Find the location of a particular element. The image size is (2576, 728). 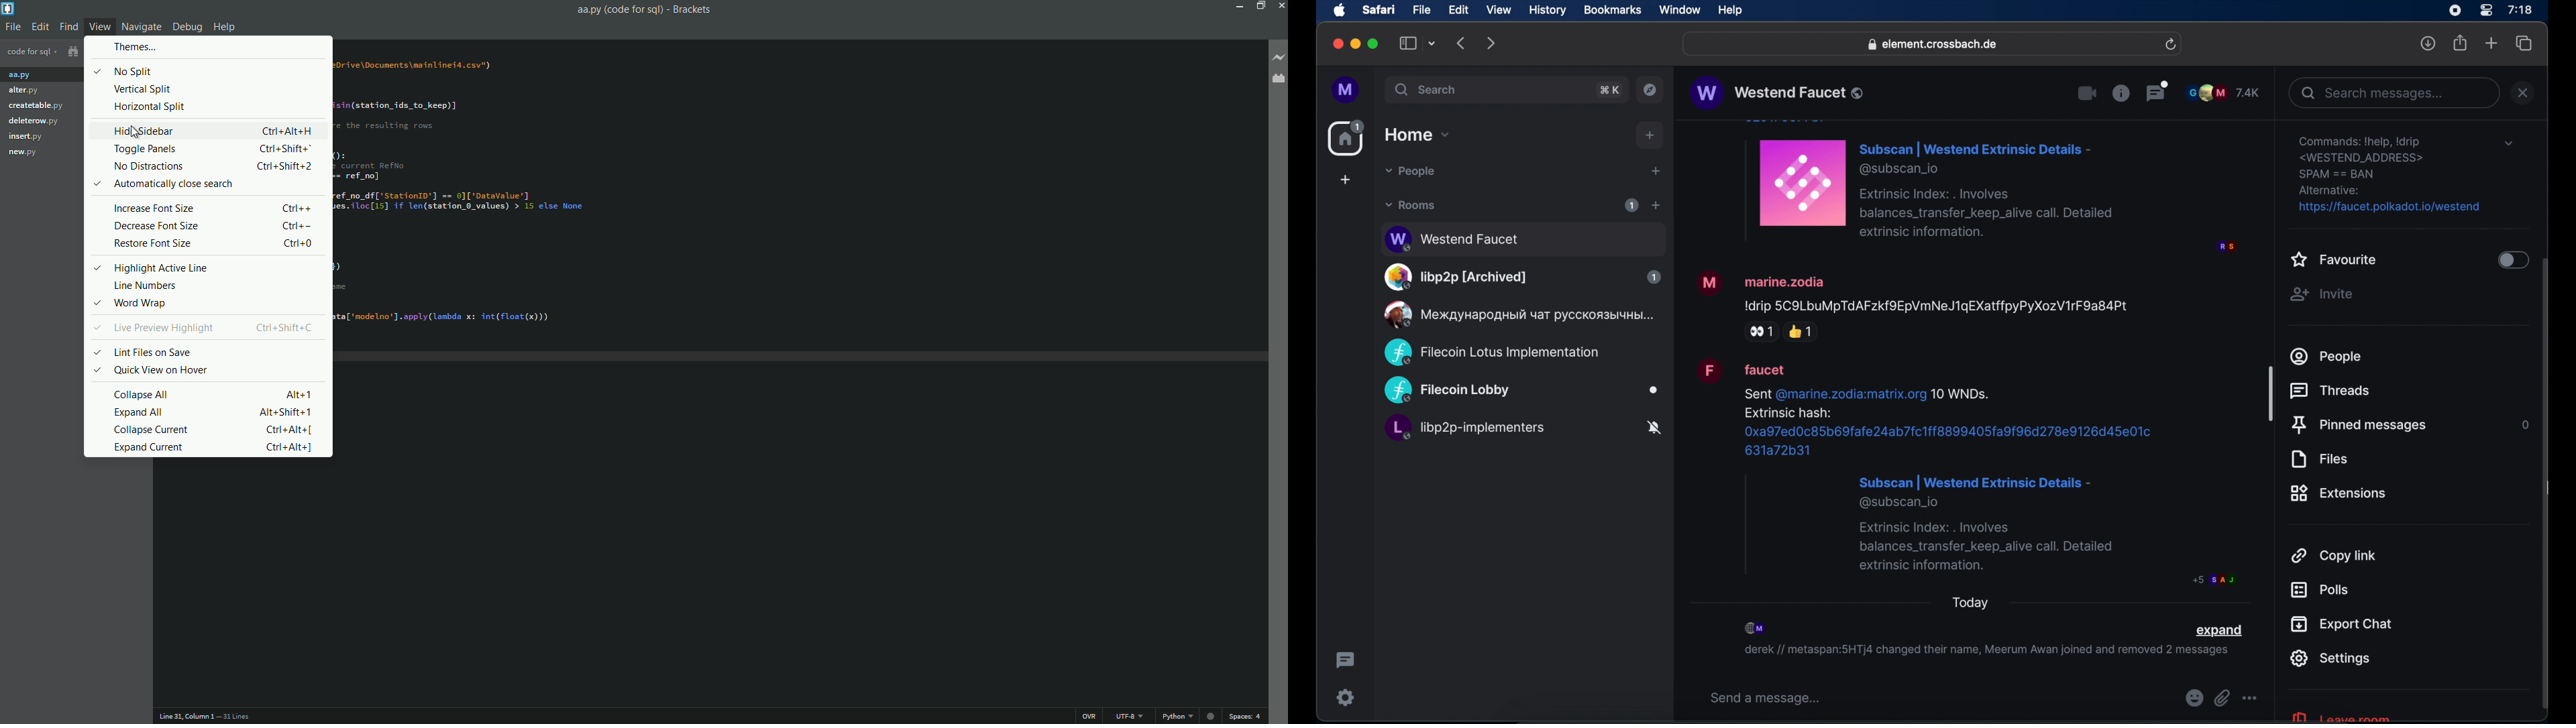

horizontal split button is located at coordinates (150, 107).